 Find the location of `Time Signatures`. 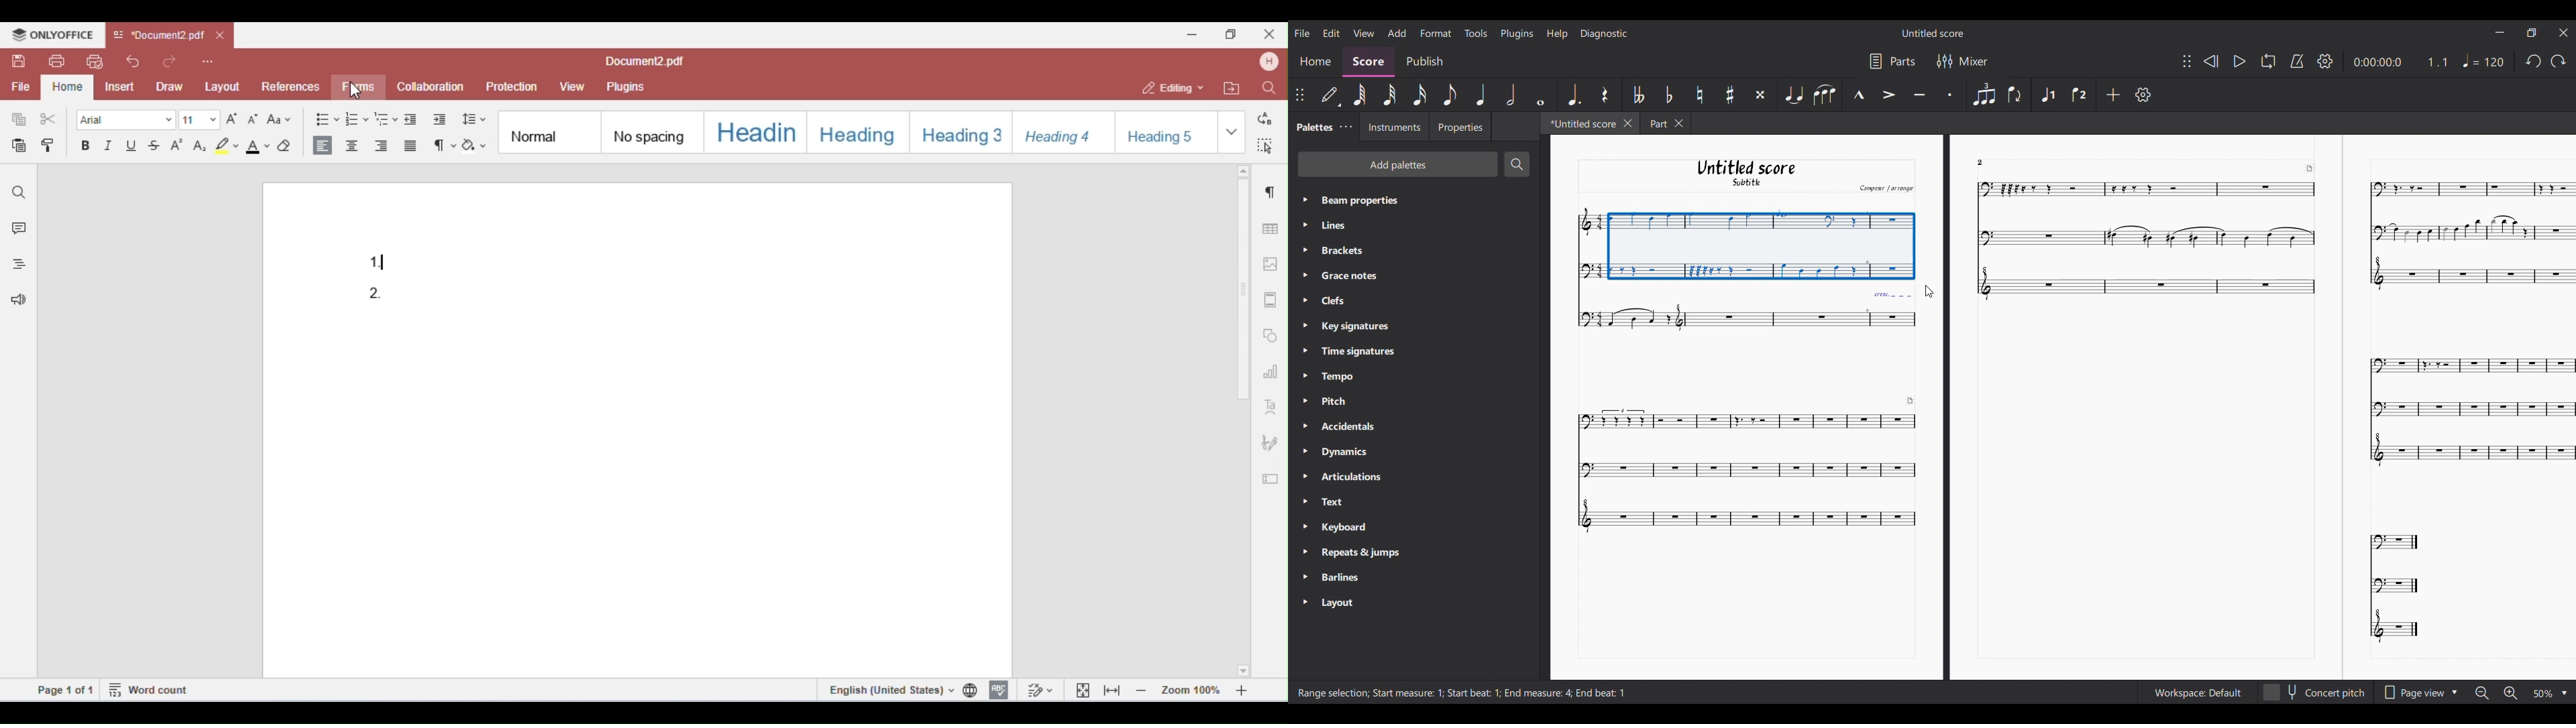

Time Signatures is located at coordinates (1358, 351).